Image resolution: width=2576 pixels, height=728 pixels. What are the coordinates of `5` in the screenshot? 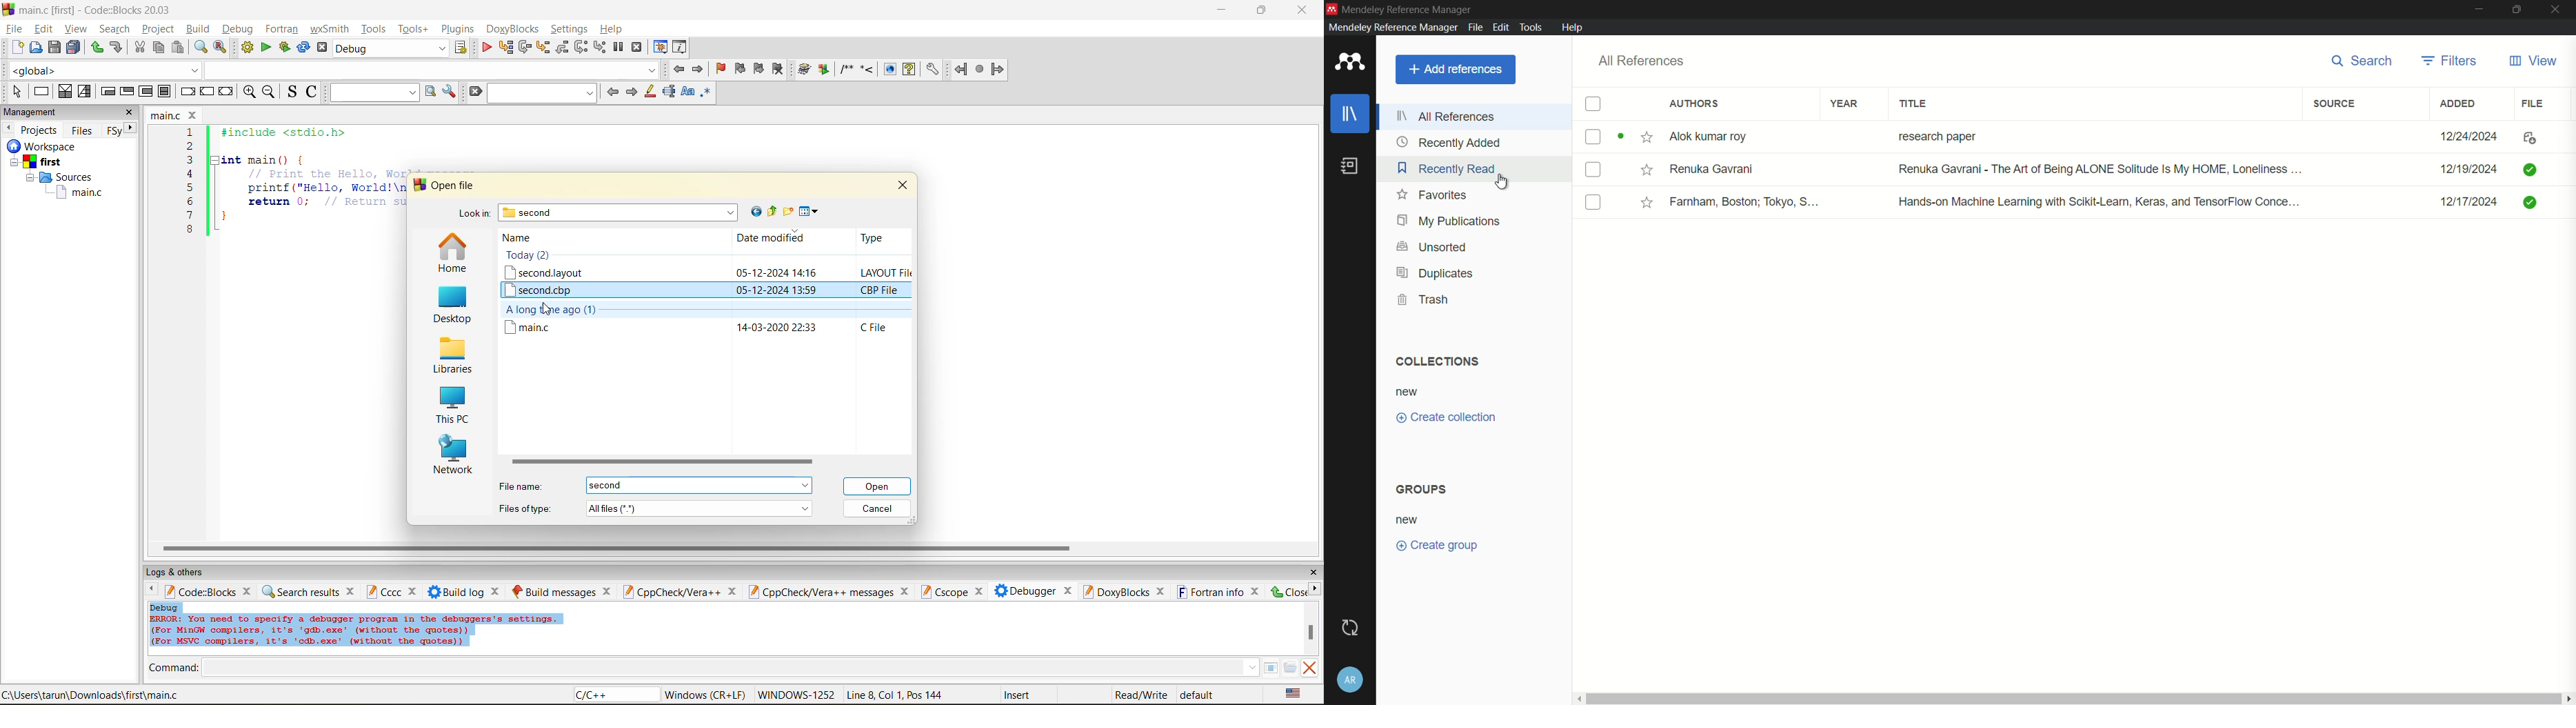 It's located at (190, 187).